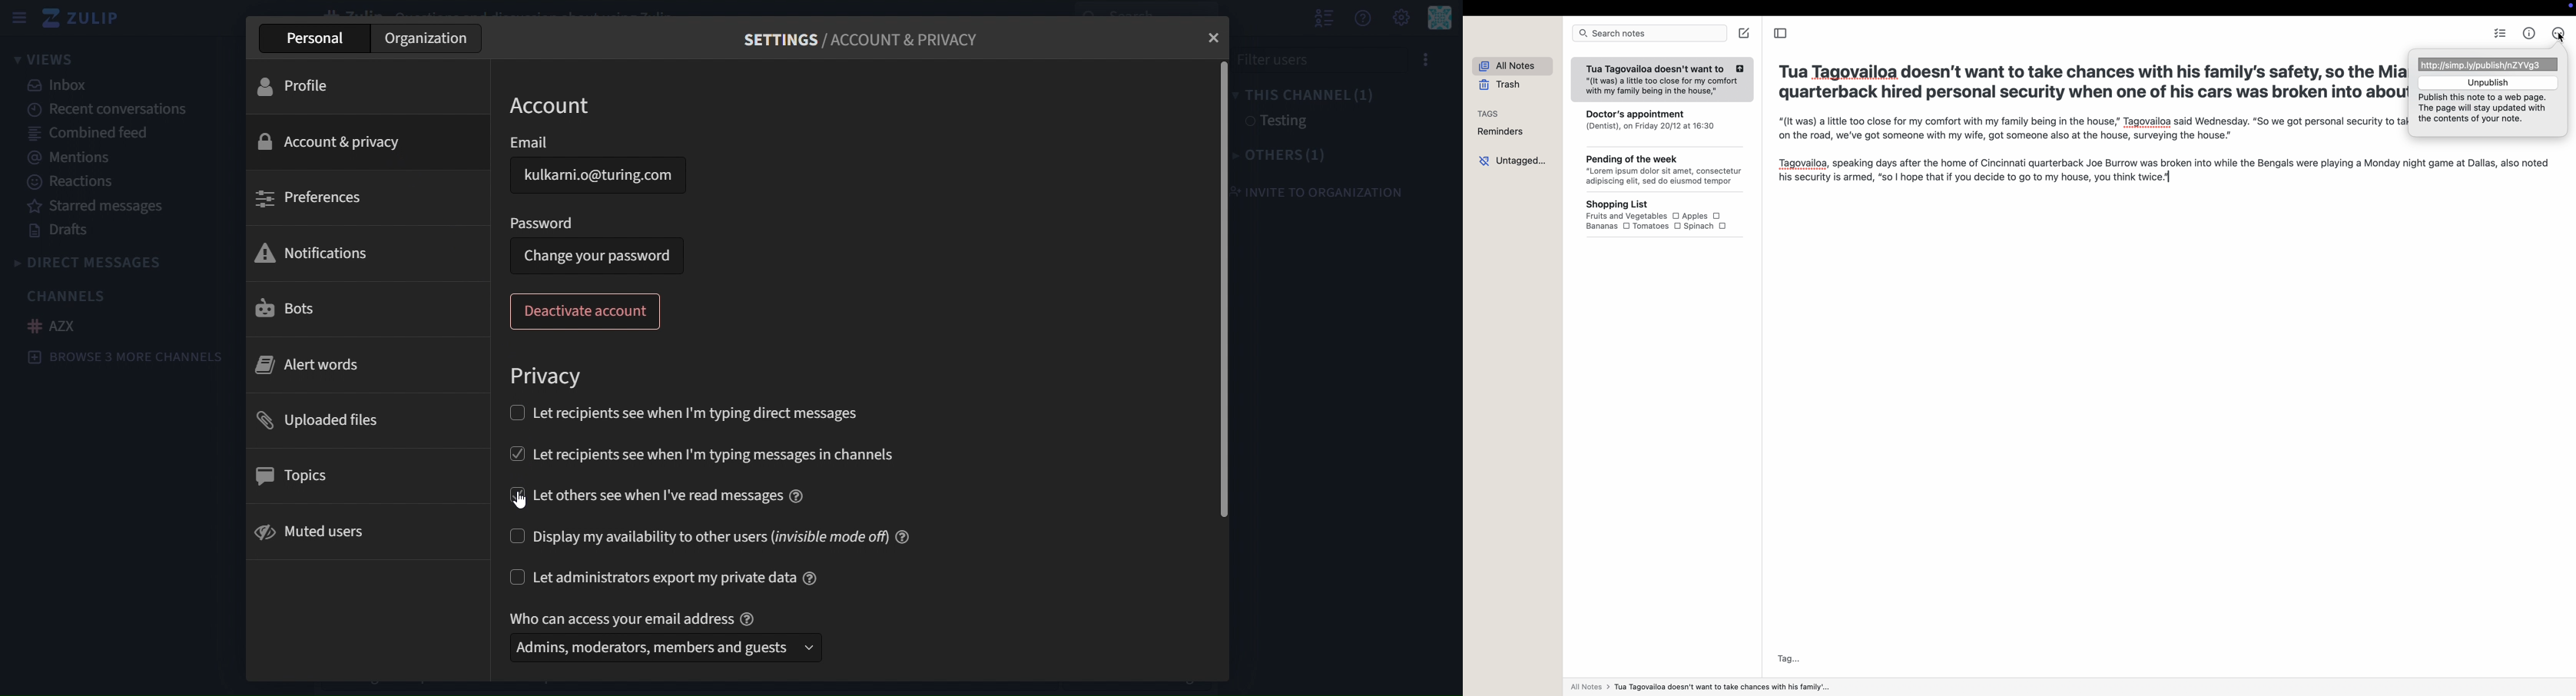 The image size is (2576, 700). Describe the element at coordinates (2163, 172) in the screenshot. I see `Tagovailoa, speaking days after the home of Cincinnati quarterback Joe Burrow was broken into while the Bengals were playing a Monday night game at Dallas, also noted
his security is armed, “so | hope that if you decide to go to my house, you think twice]` at that location.